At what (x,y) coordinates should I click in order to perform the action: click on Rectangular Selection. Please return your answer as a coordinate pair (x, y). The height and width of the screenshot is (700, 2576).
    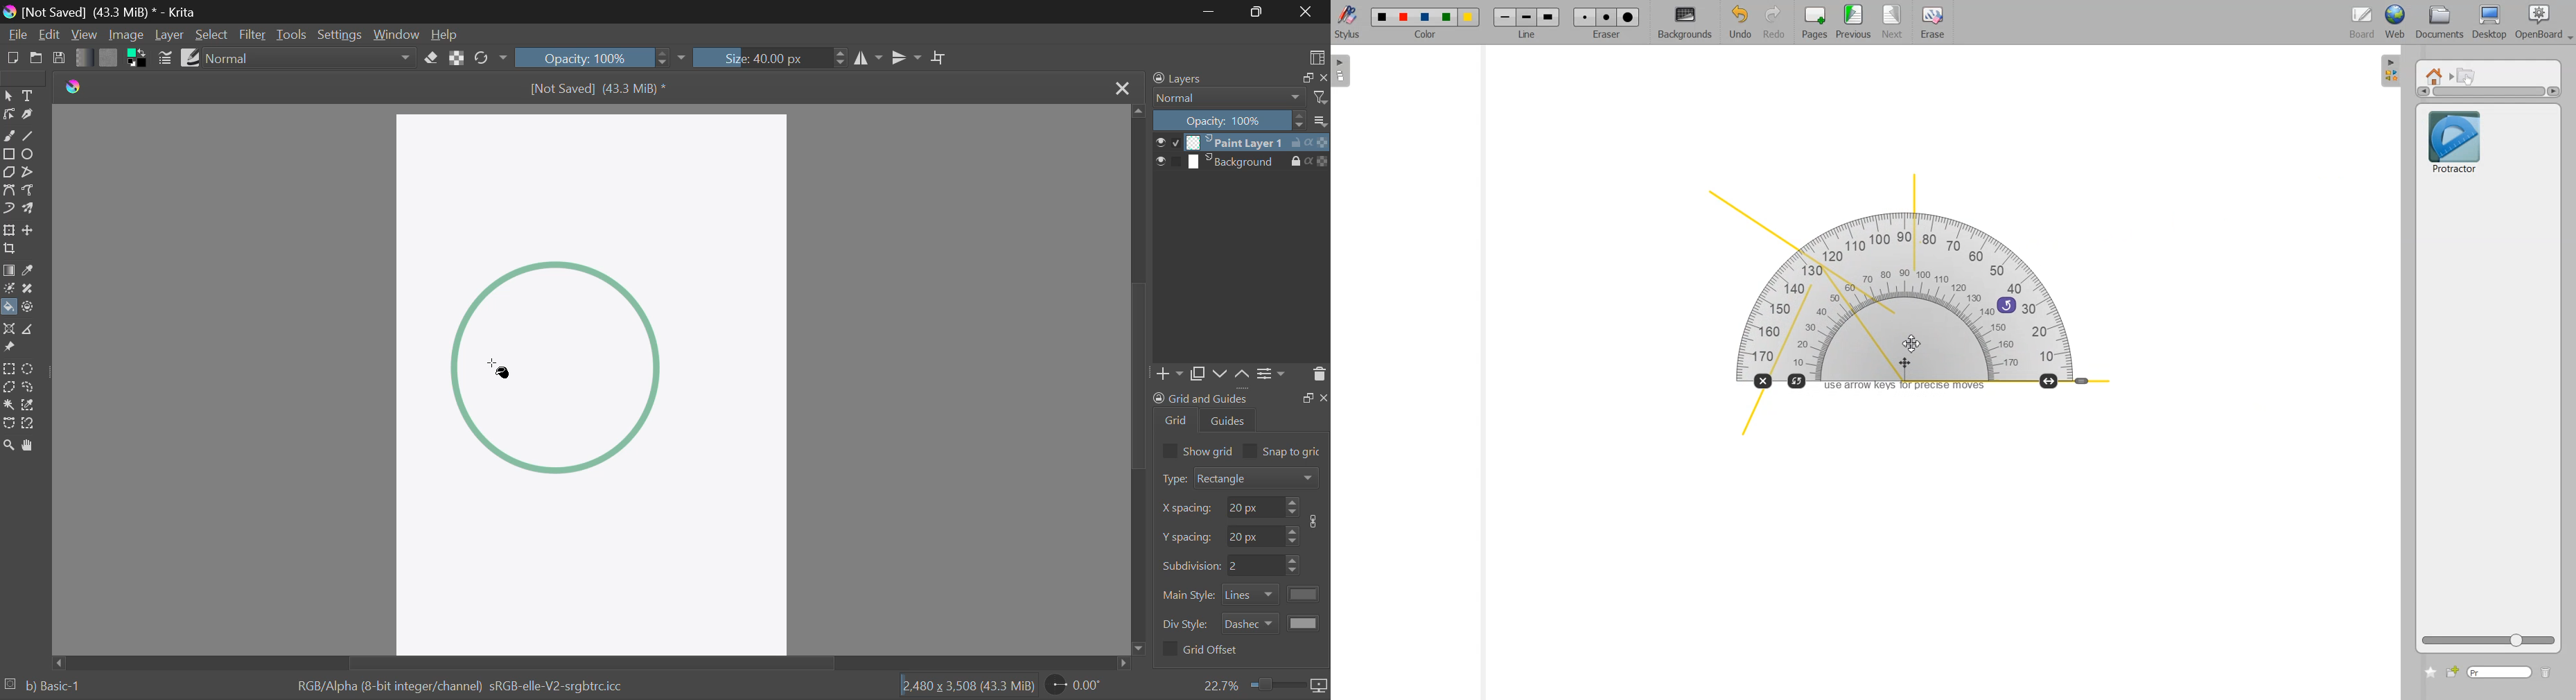
    Looking at the image, I should click on (8, 369).